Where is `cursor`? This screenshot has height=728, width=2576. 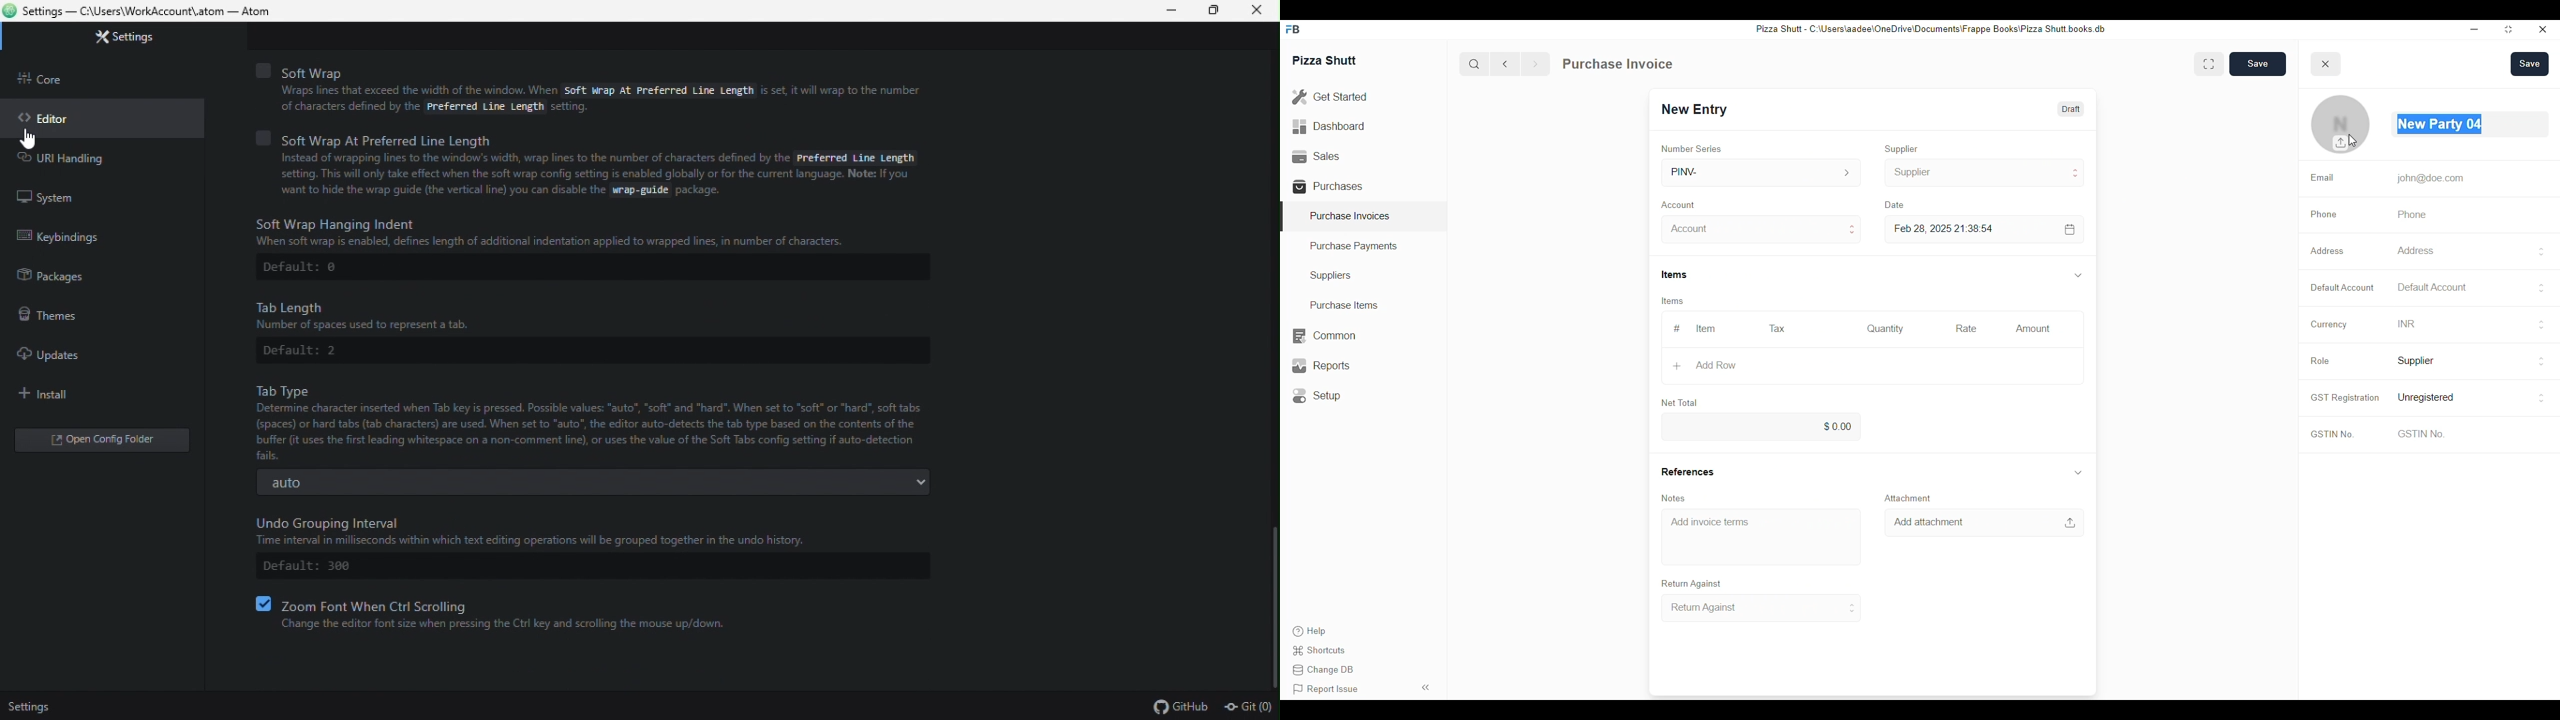
cursor is located at coordinates (27, 142).